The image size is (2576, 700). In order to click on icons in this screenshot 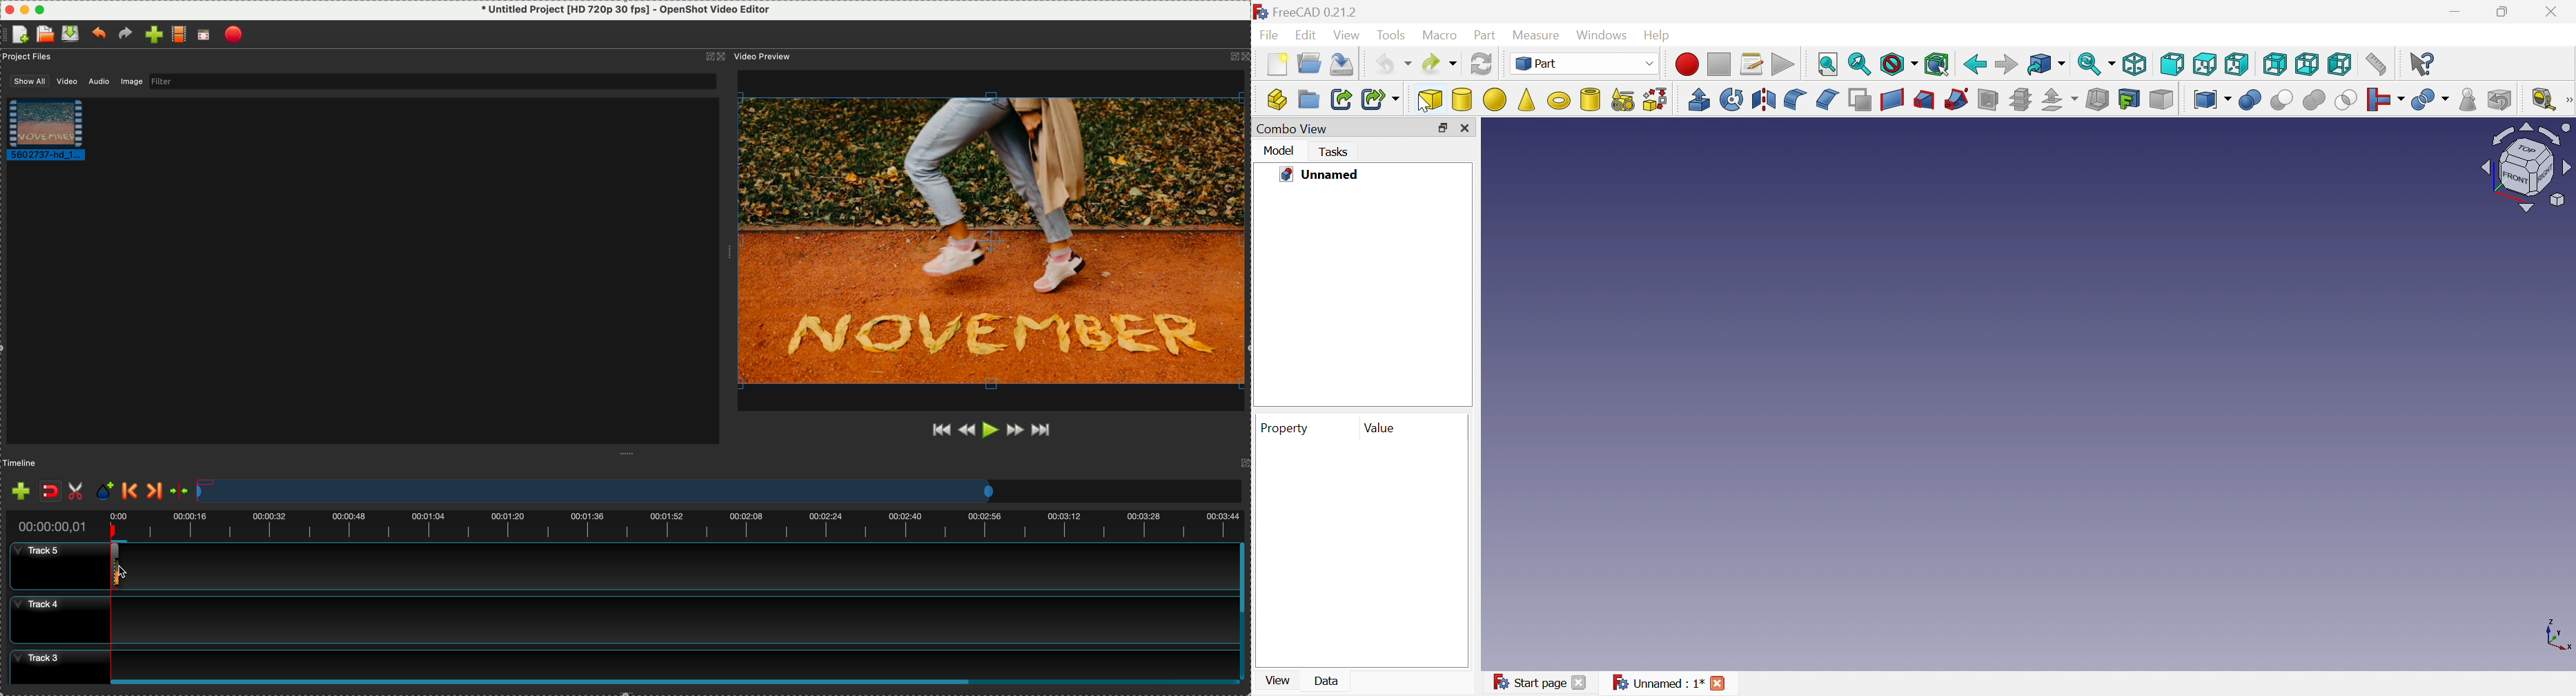, I will do `click(715, 57)`.